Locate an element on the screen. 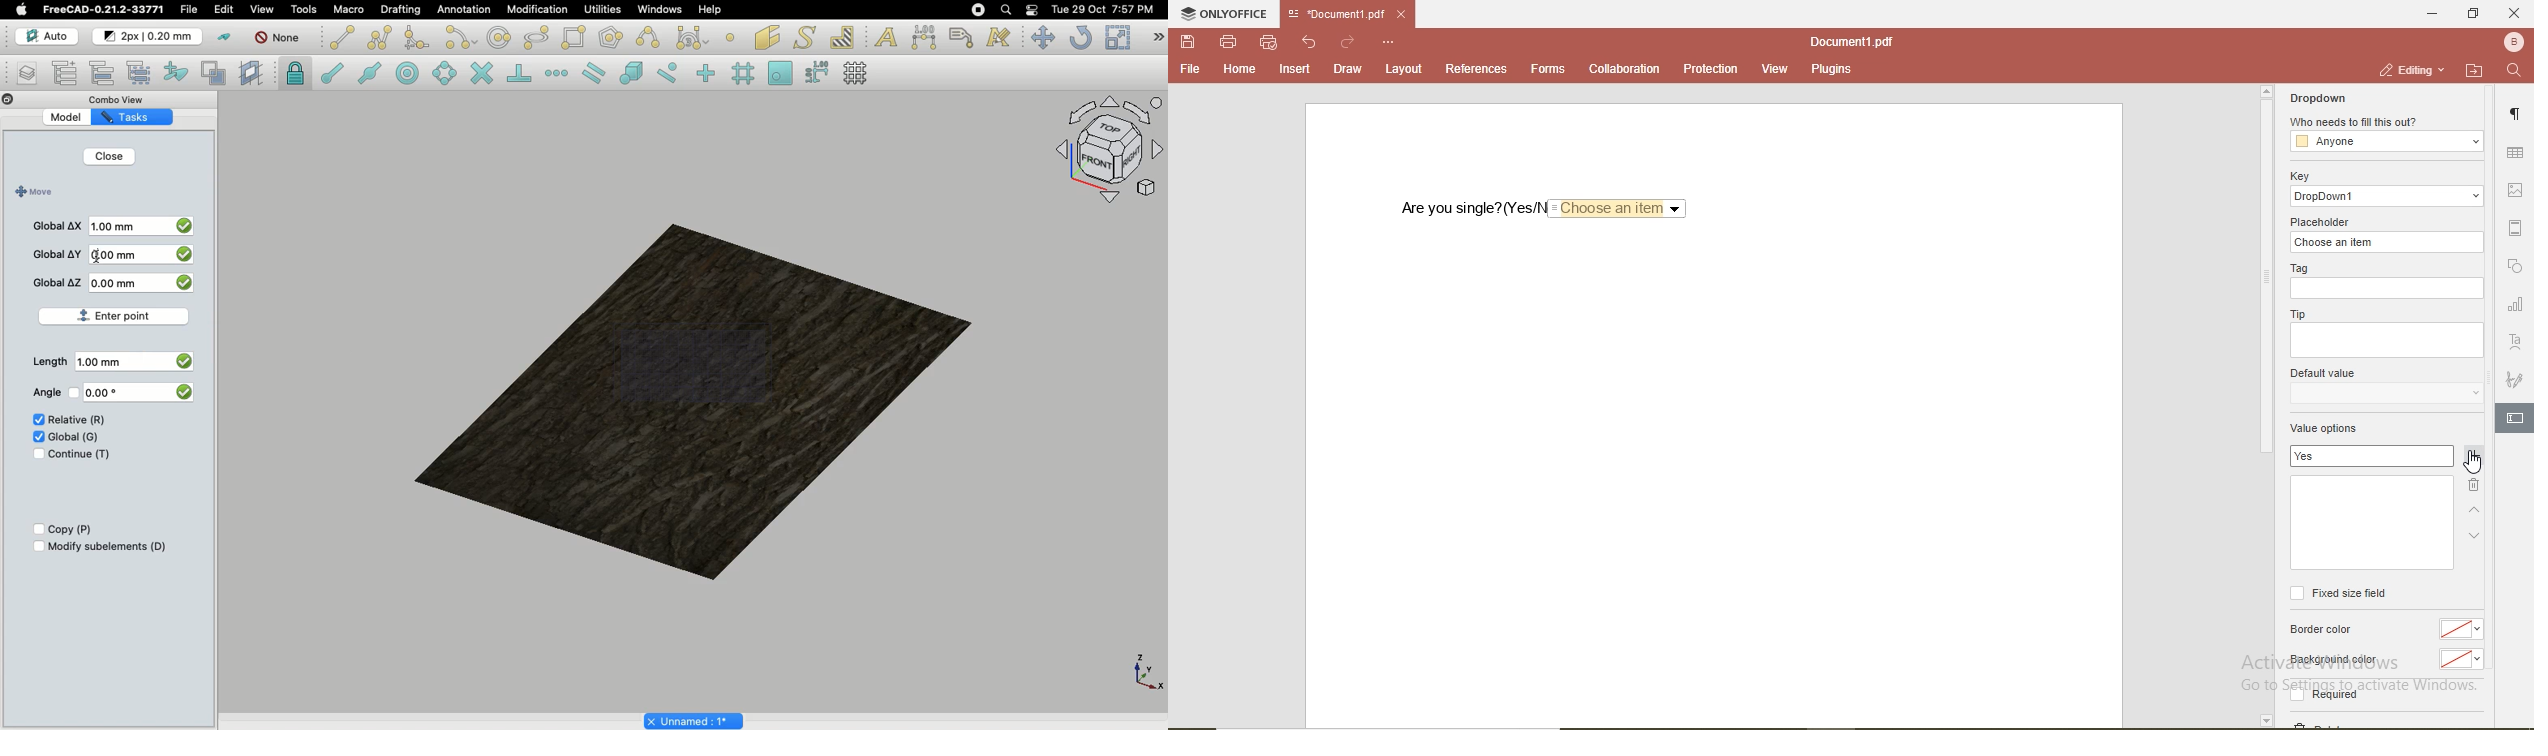  Move is located at coordinates (32, 192).